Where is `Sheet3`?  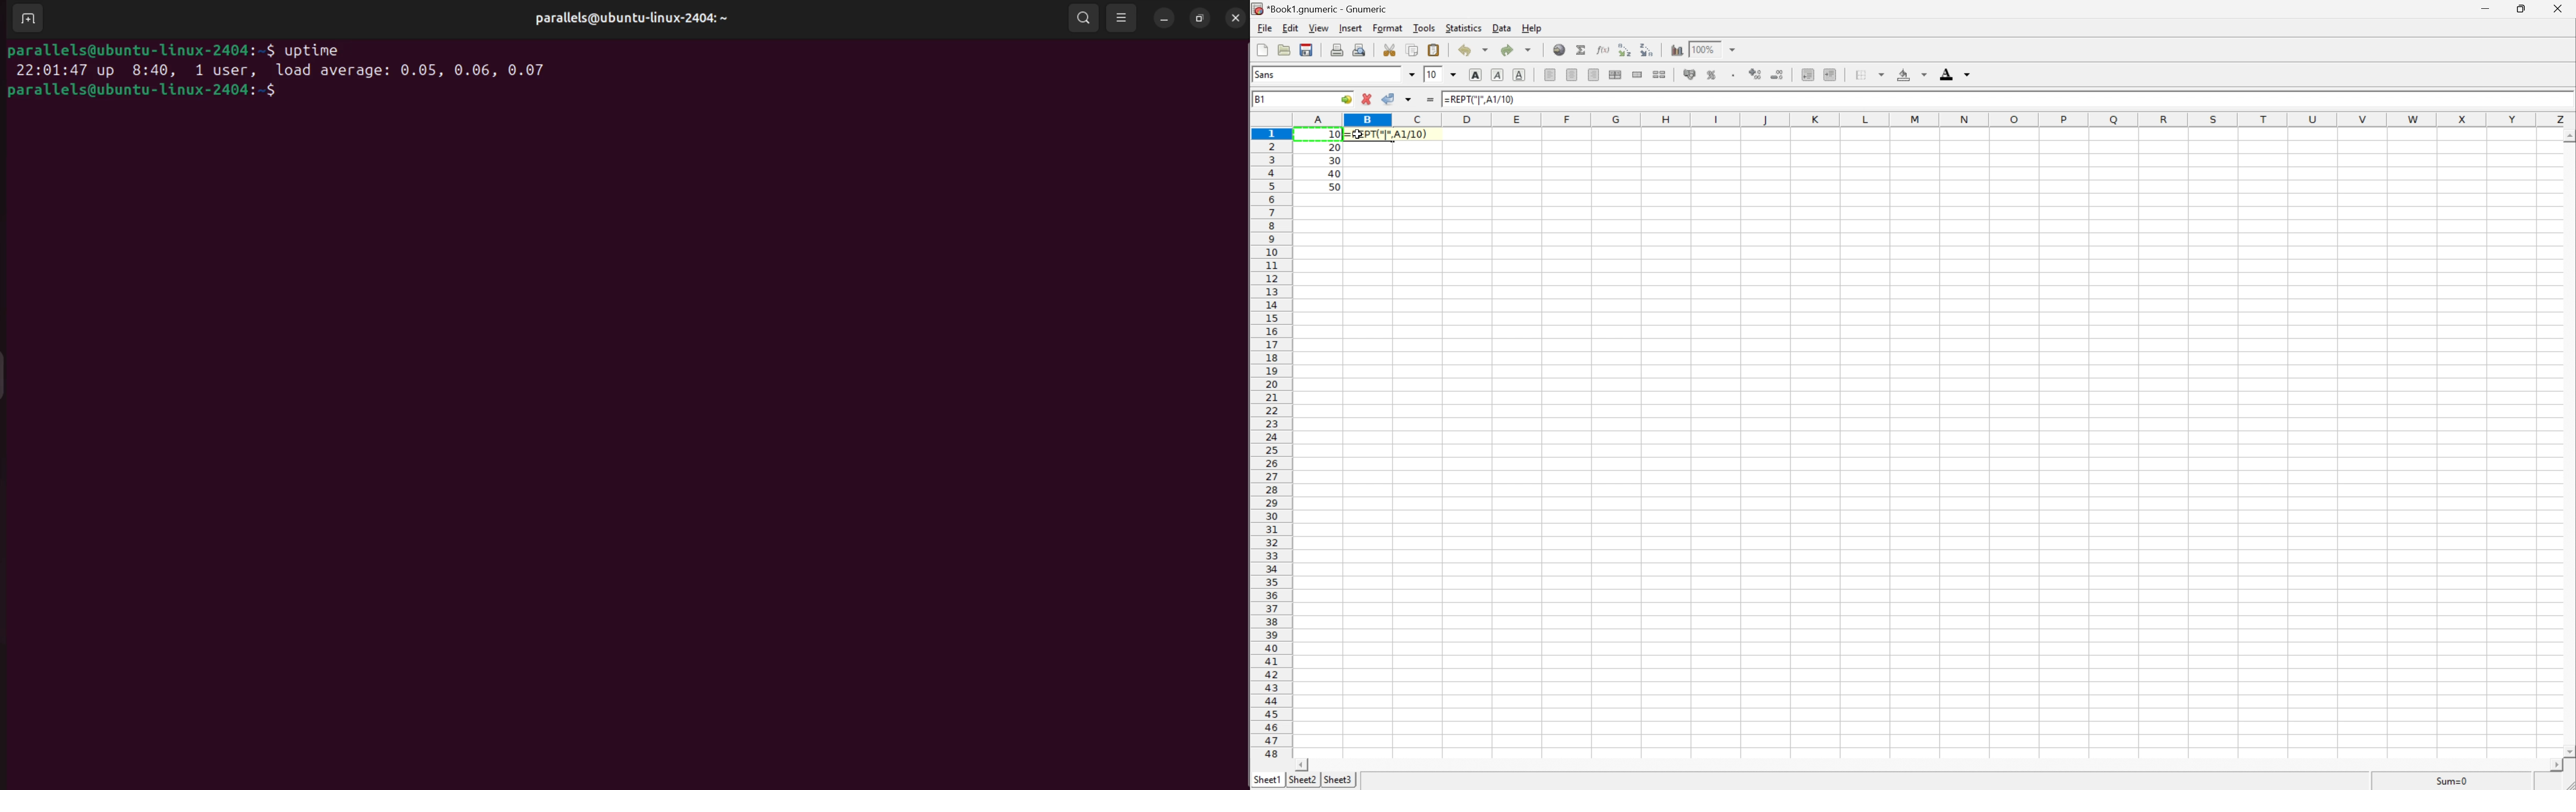 Sheet3 is located at coordinates (1338, 780).